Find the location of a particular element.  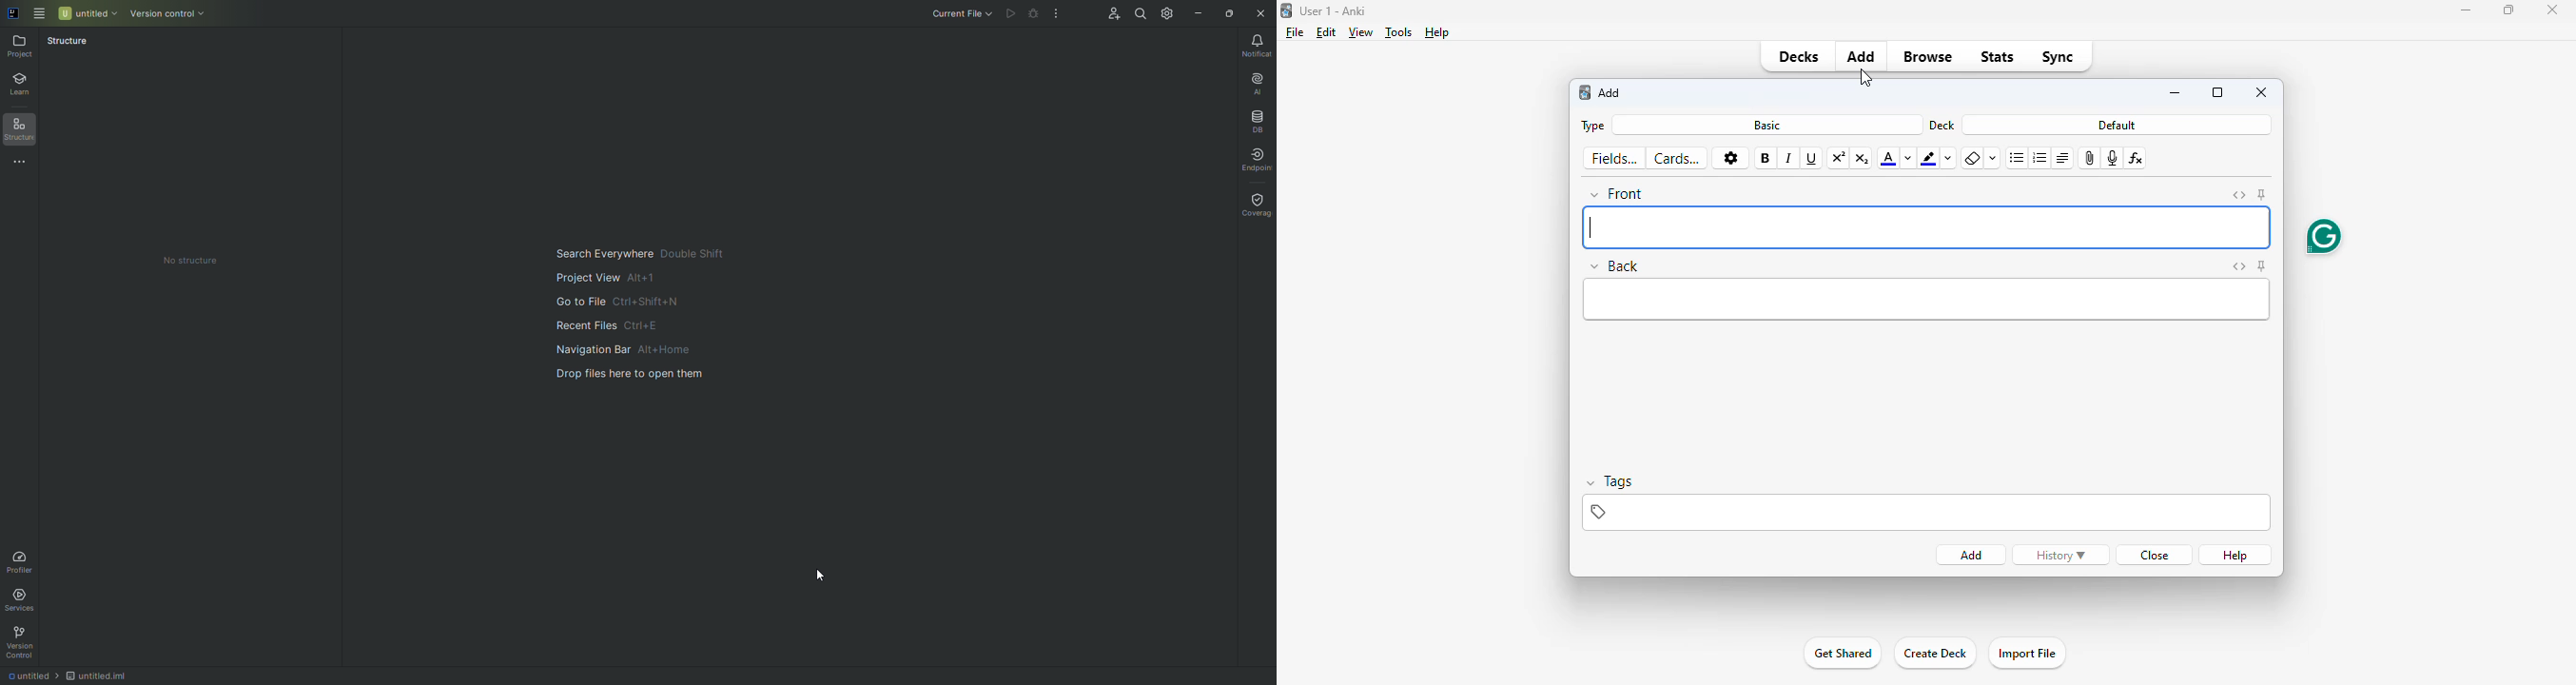

change color is located at coordinates (1908, 158).